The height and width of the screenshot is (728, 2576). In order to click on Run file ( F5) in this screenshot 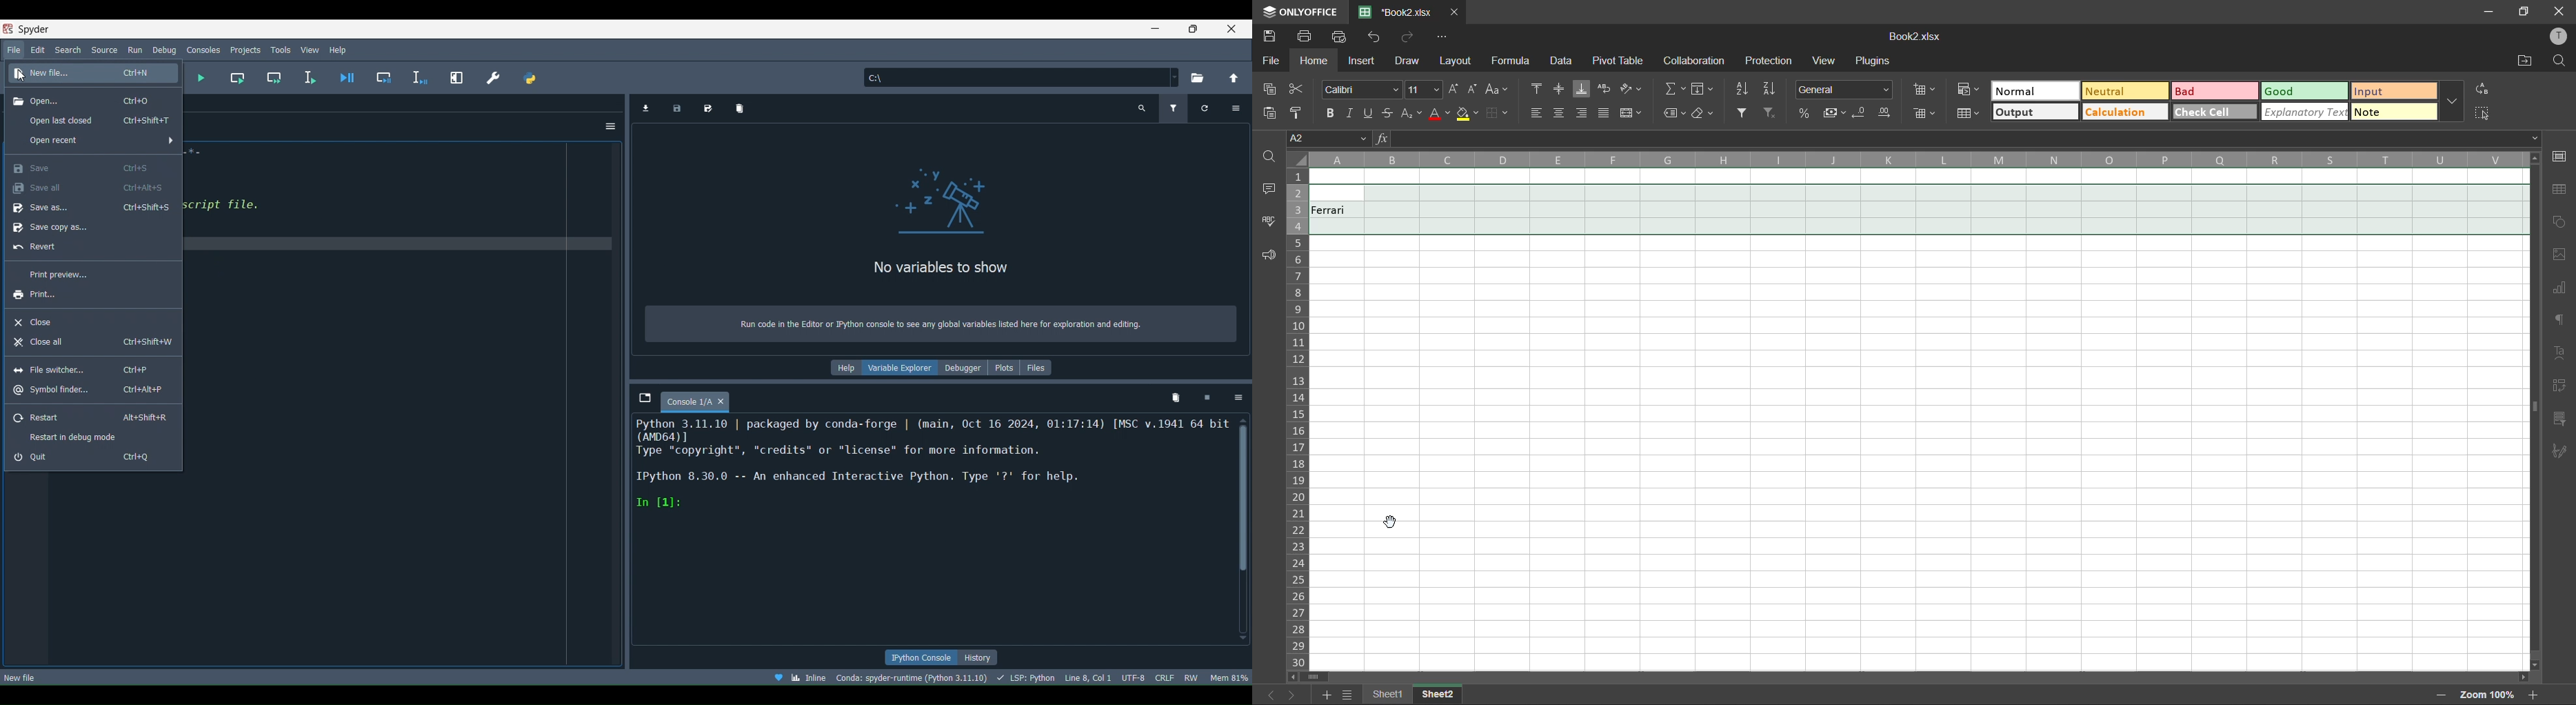, I will do `click(198, 78)`.